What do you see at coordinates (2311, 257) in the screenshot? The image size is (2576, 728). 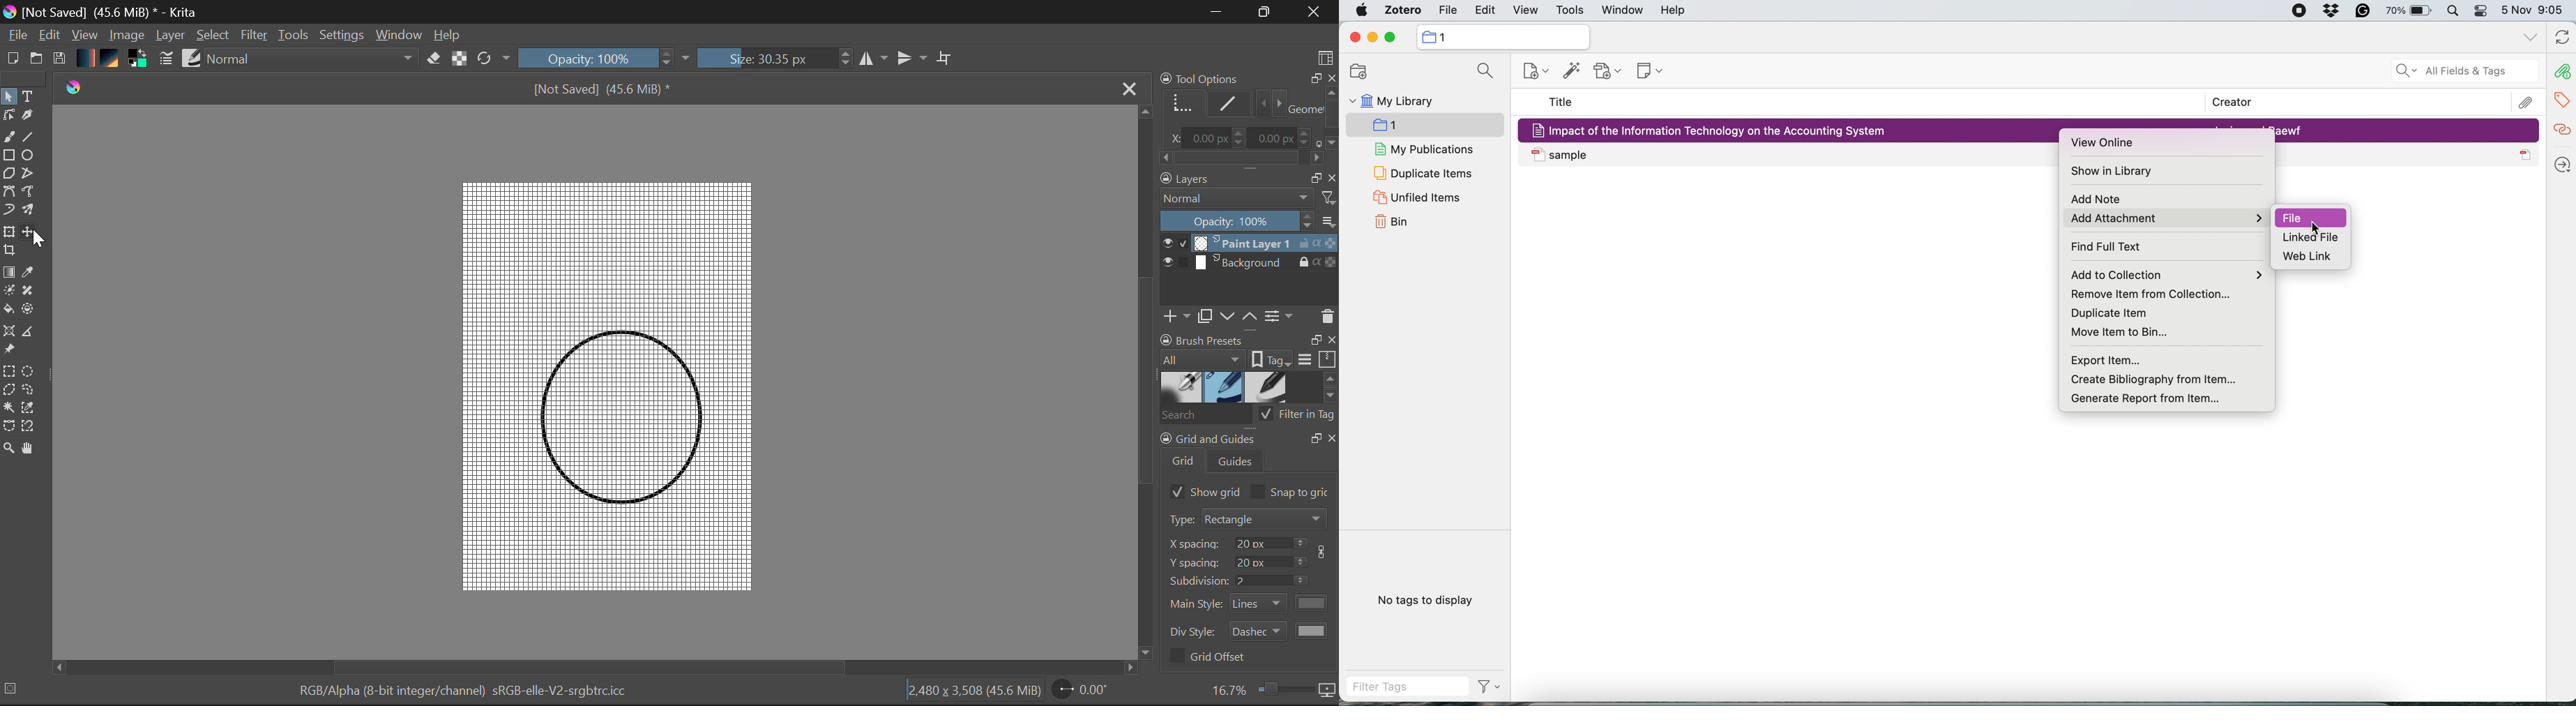 I see `web link` at bounding box center [2311, 257].